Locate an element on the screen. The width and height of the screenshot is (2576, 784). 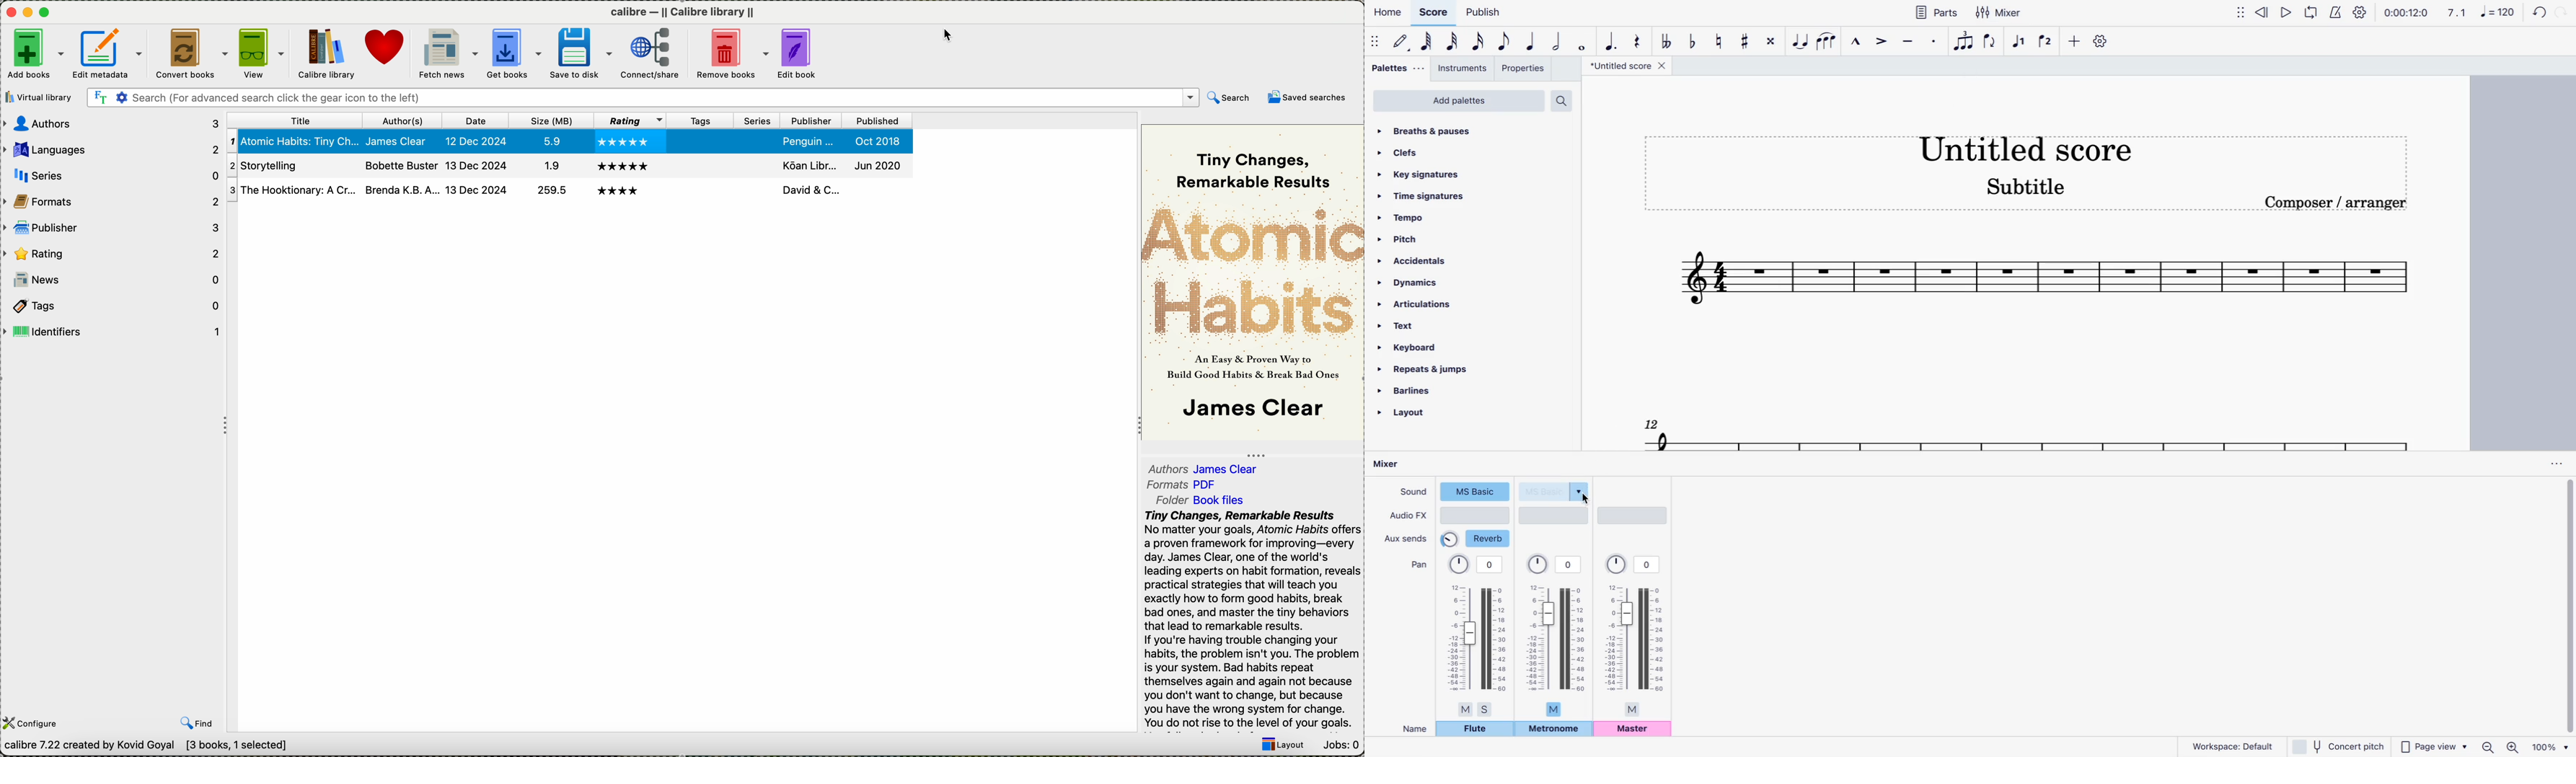
5.9 is located at coordinates (549, 140).